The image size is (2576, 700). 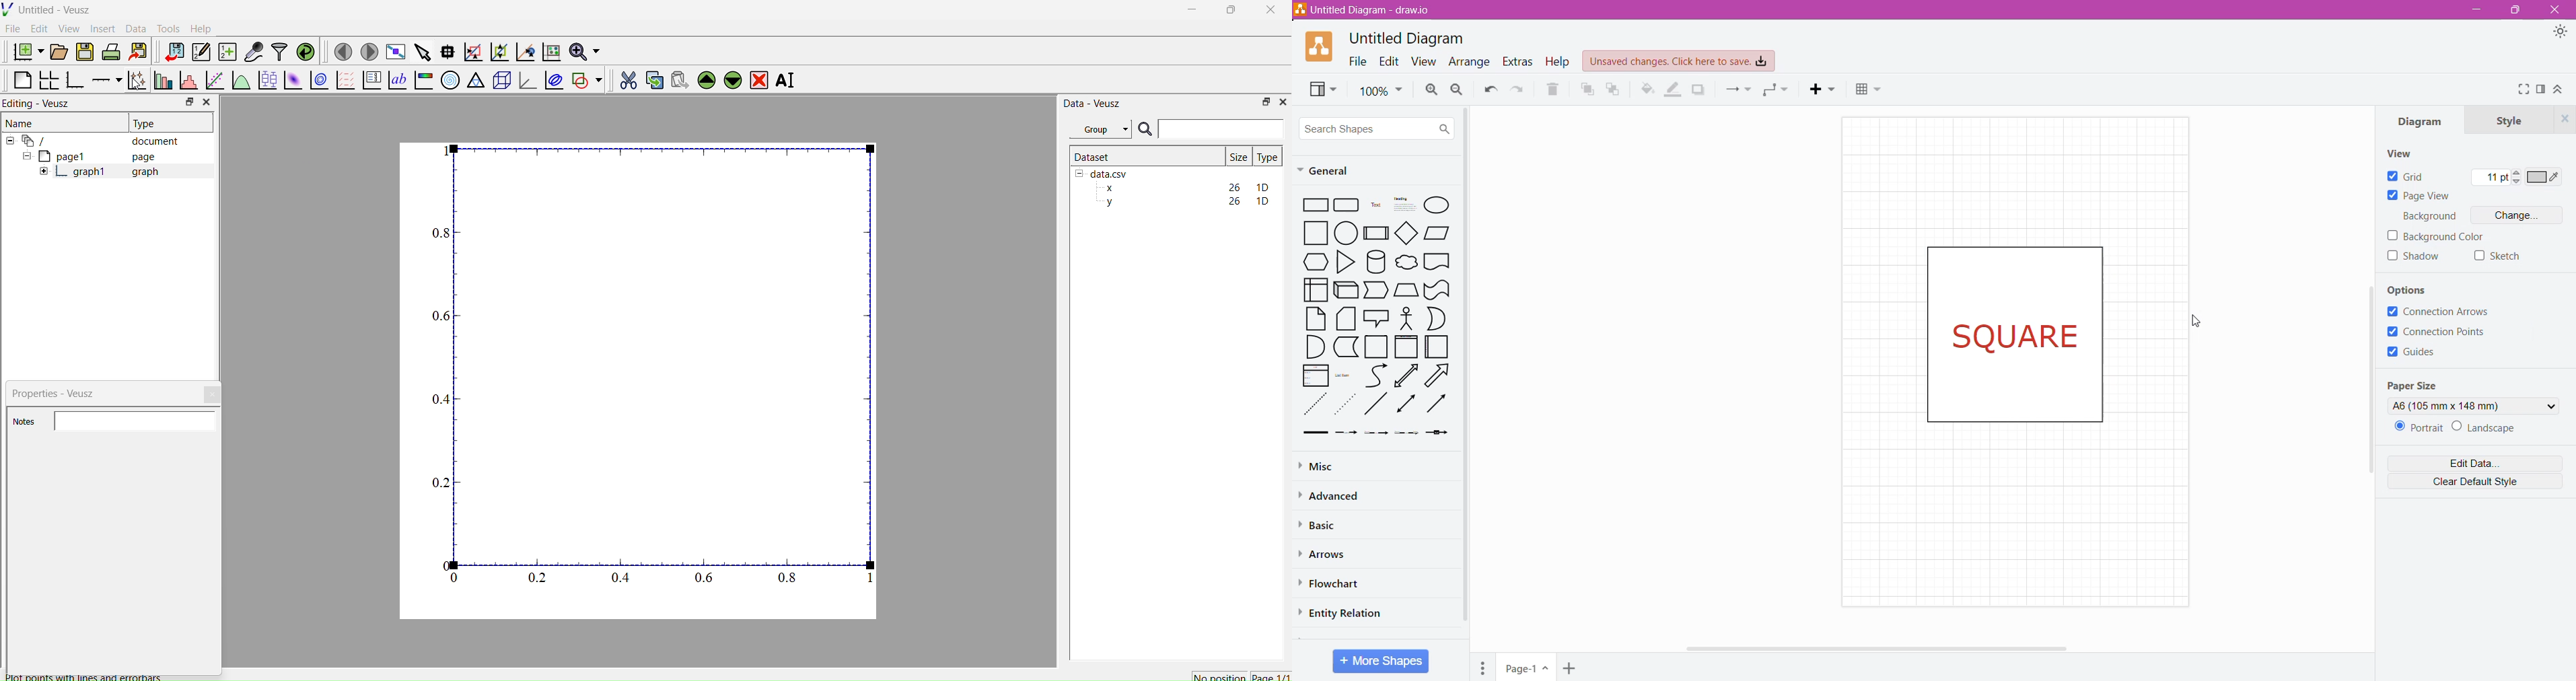 I want to click on Application Logo, so click(x=1320, y=47).